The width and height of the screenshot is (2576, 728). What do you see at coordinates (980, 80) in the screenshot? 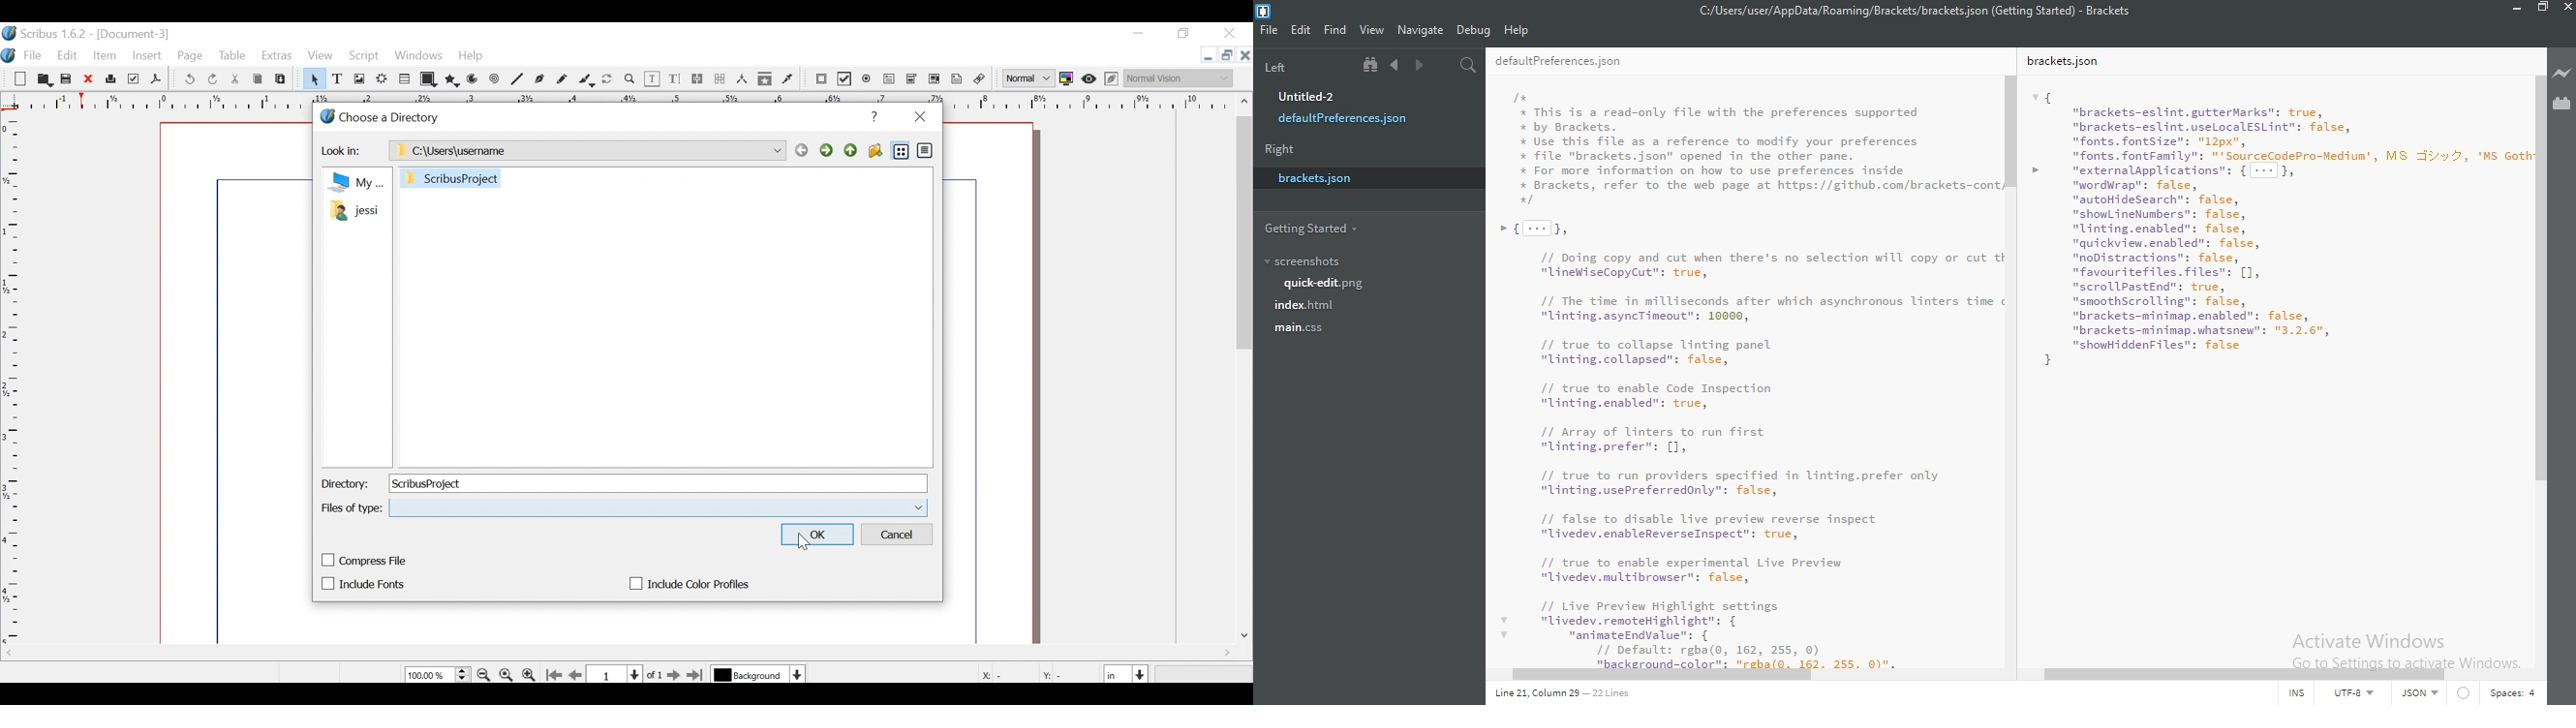
I see `Unlink Annotation` at bounding box center [980, 80].